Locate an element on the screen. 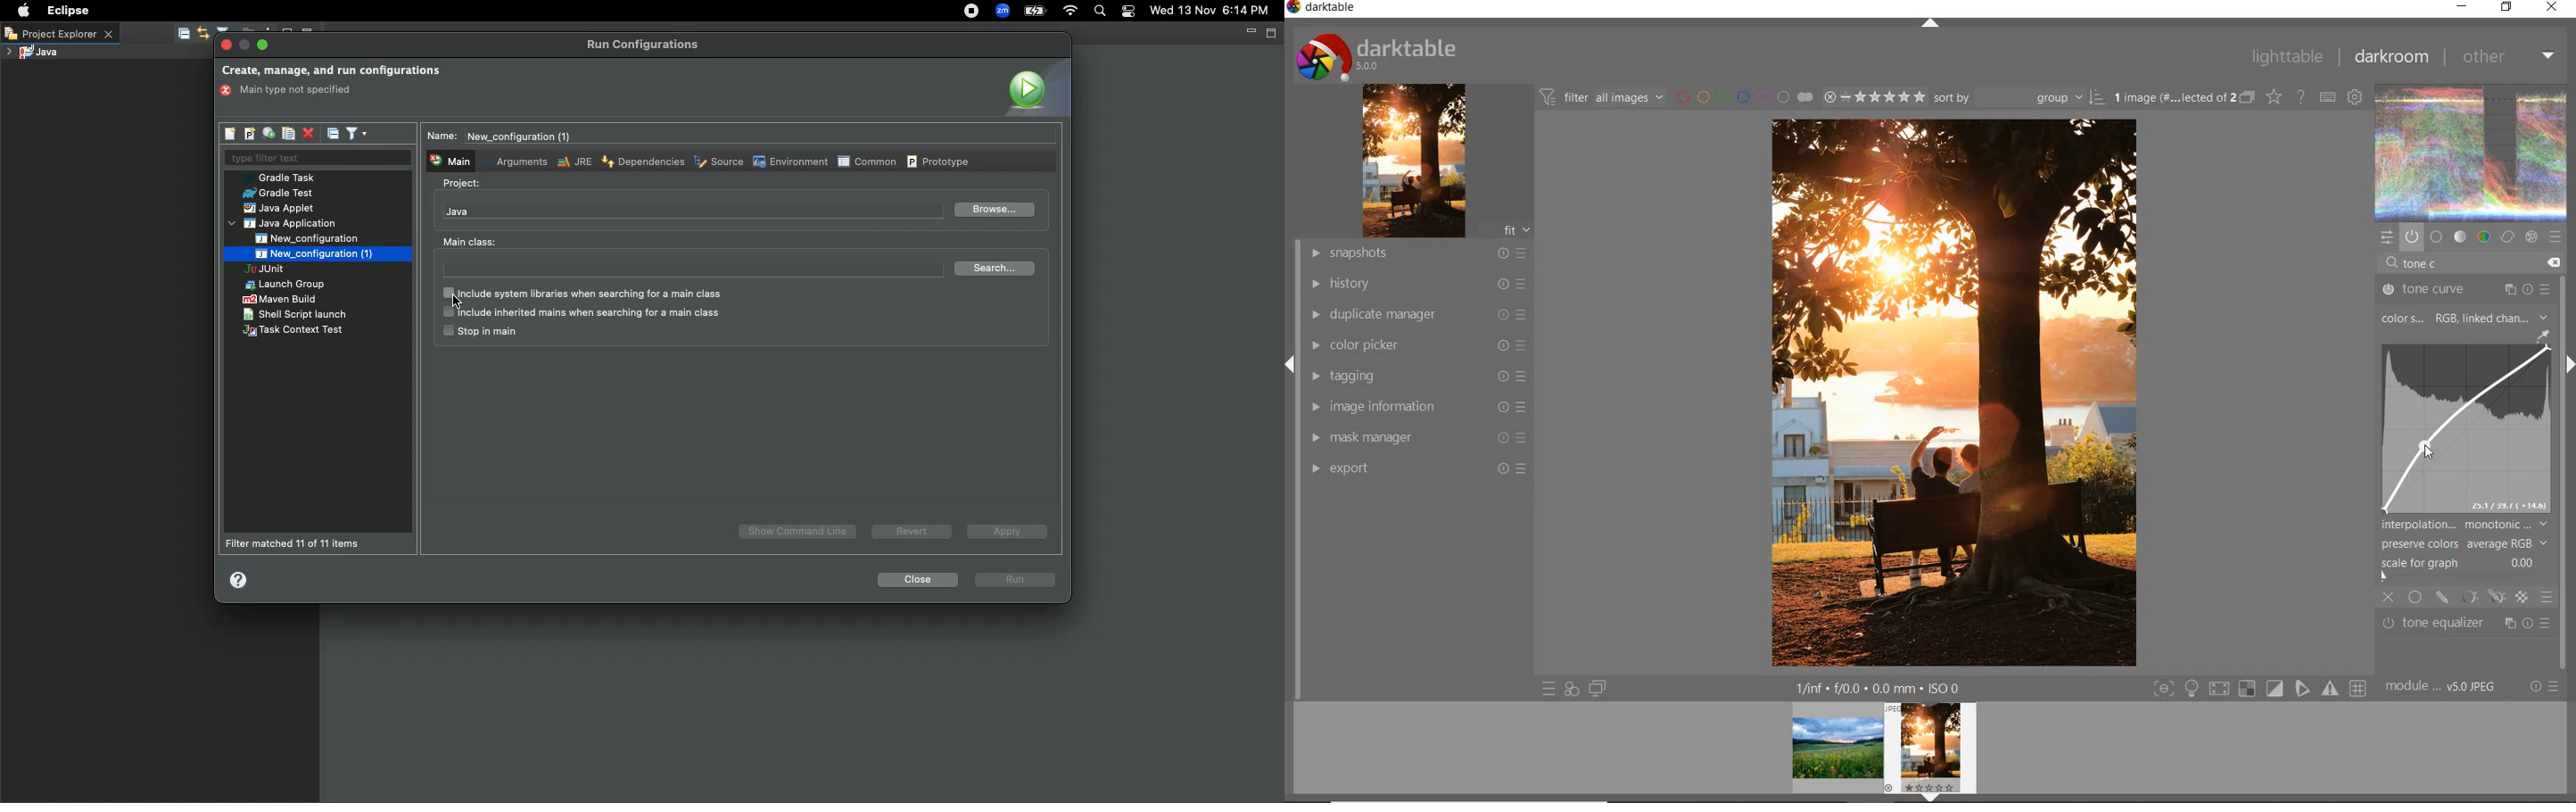 This screenshot has height=812, width=2576. tone equalizer is located at coordinates (2464, 623).